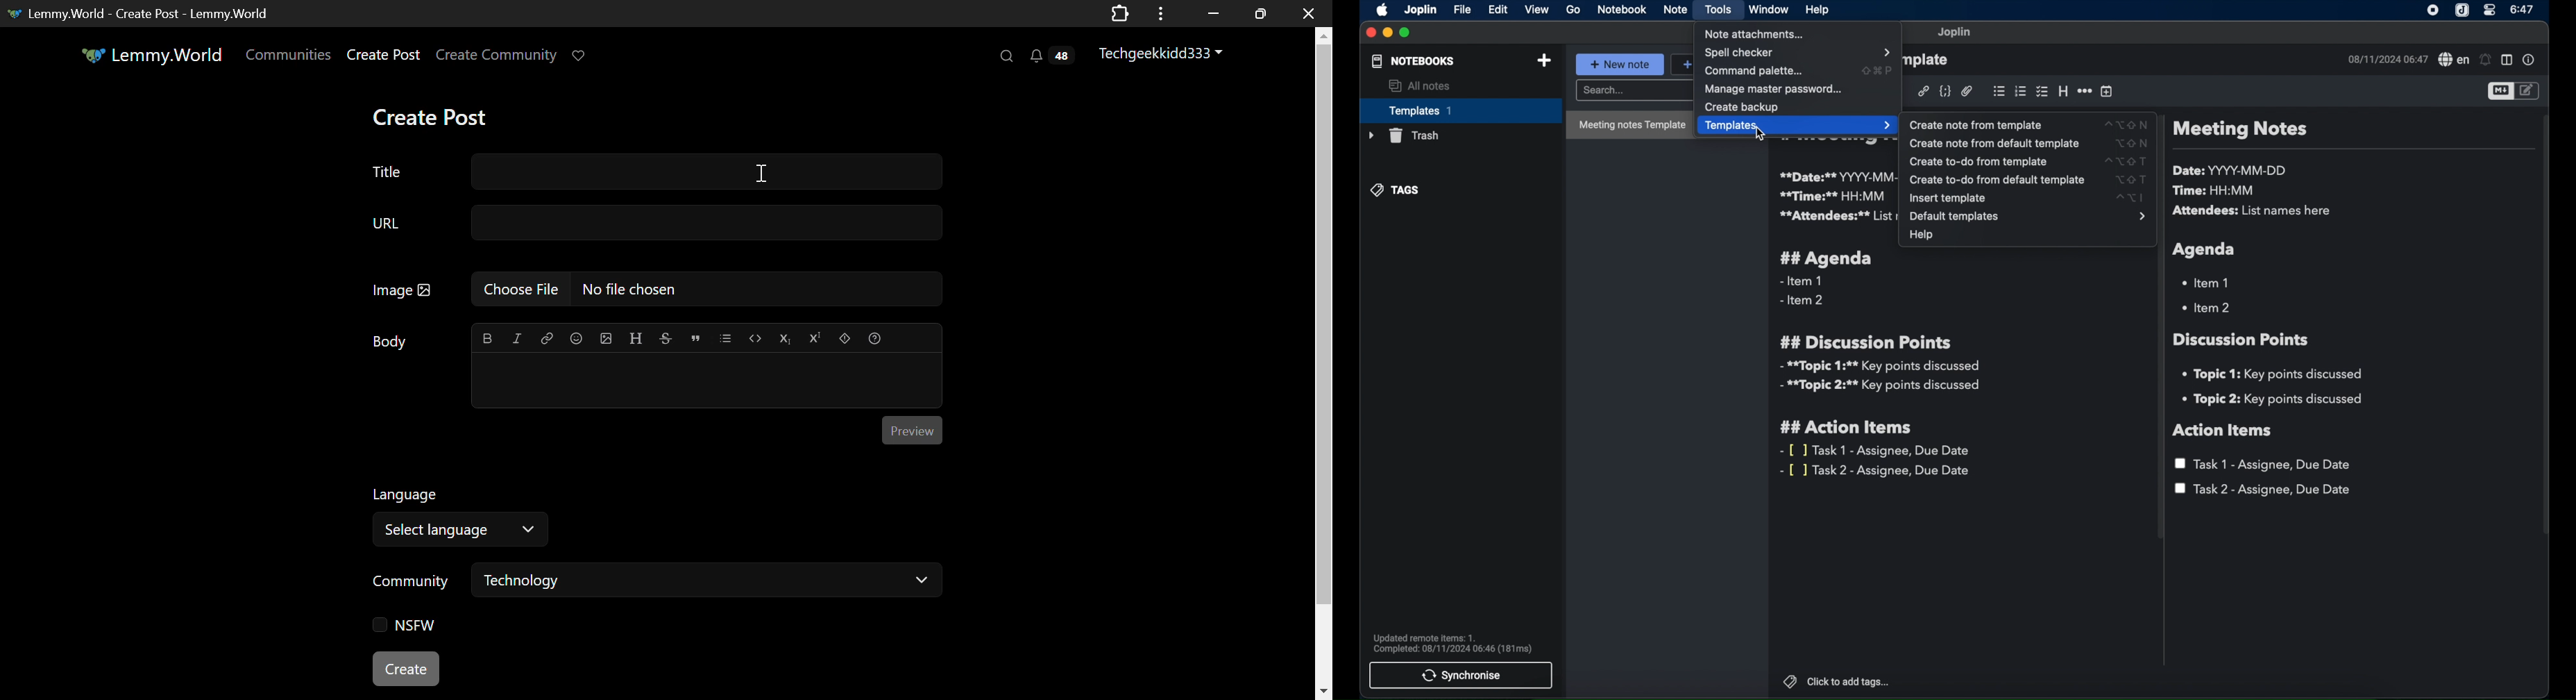  What do you see at coordinates (1454, 643) in the screenshot?
I see `updated remote item 1. completed: 08/11/2024 06:46 (181 ms) ` at bounding box center [1454, 643].